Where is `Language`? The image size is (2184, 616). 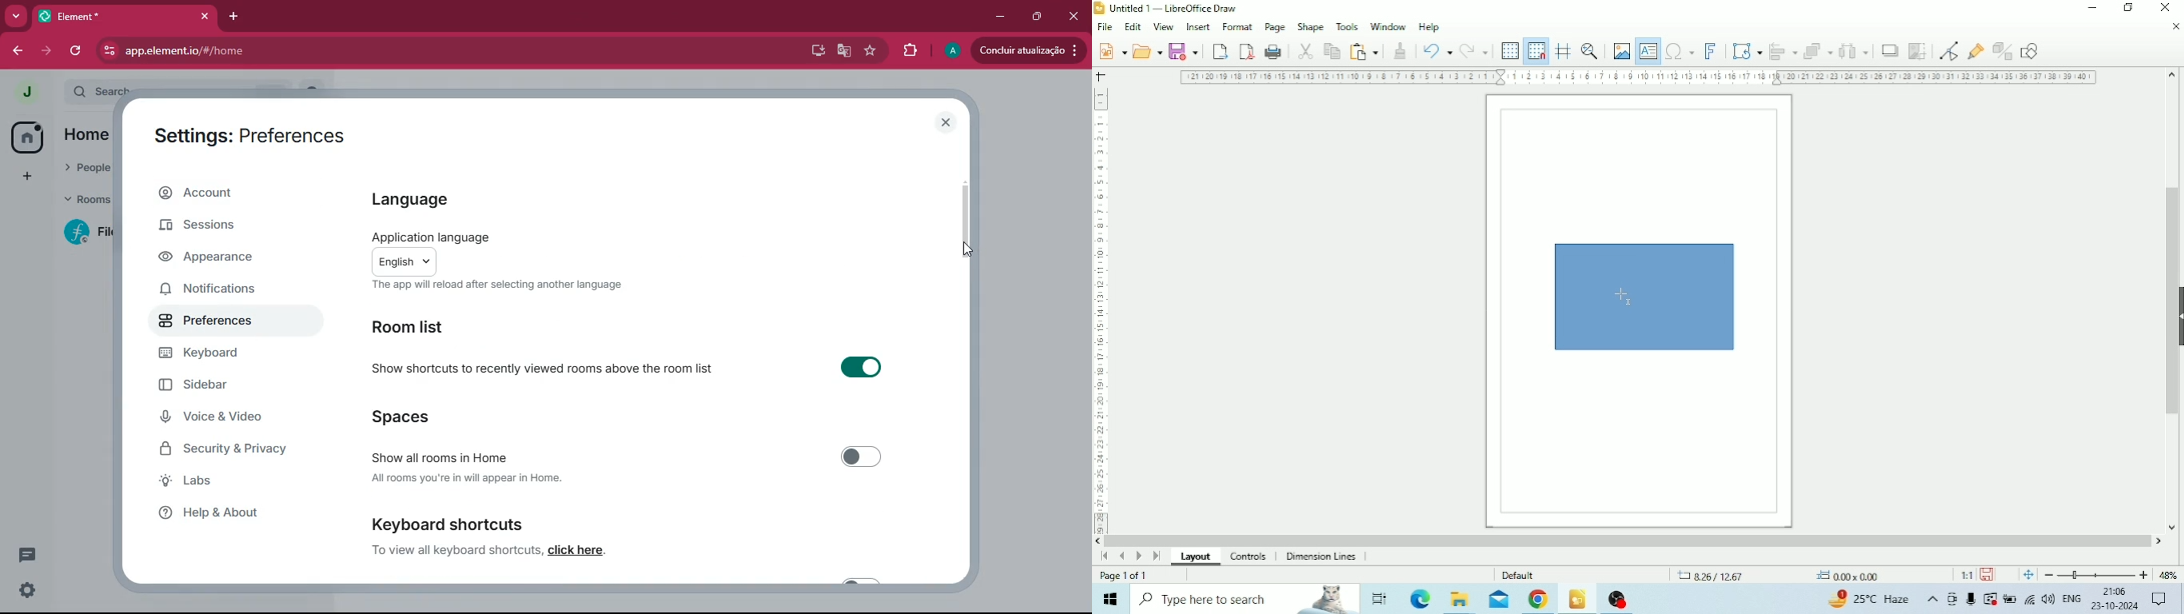 Language is located at coordinates (2072, 597).